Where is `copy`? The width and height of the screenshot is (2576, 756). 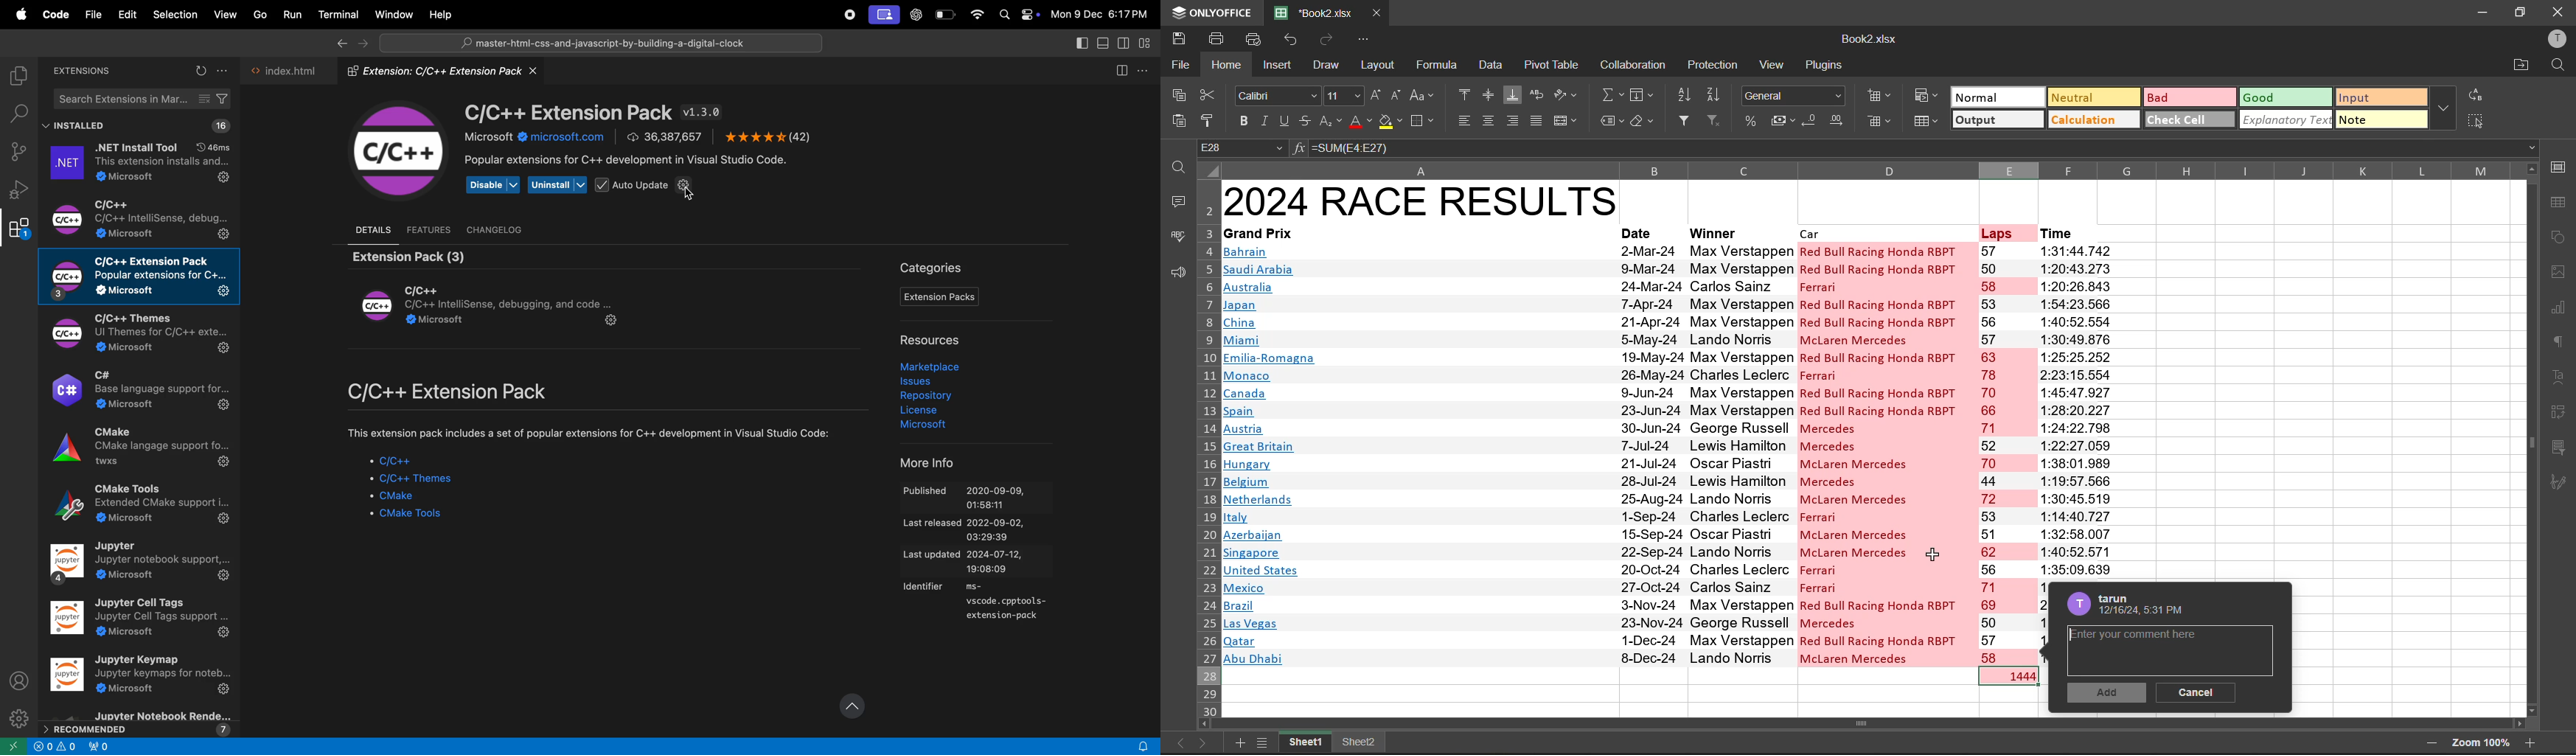 copy is located at coordinates (1177, 92).